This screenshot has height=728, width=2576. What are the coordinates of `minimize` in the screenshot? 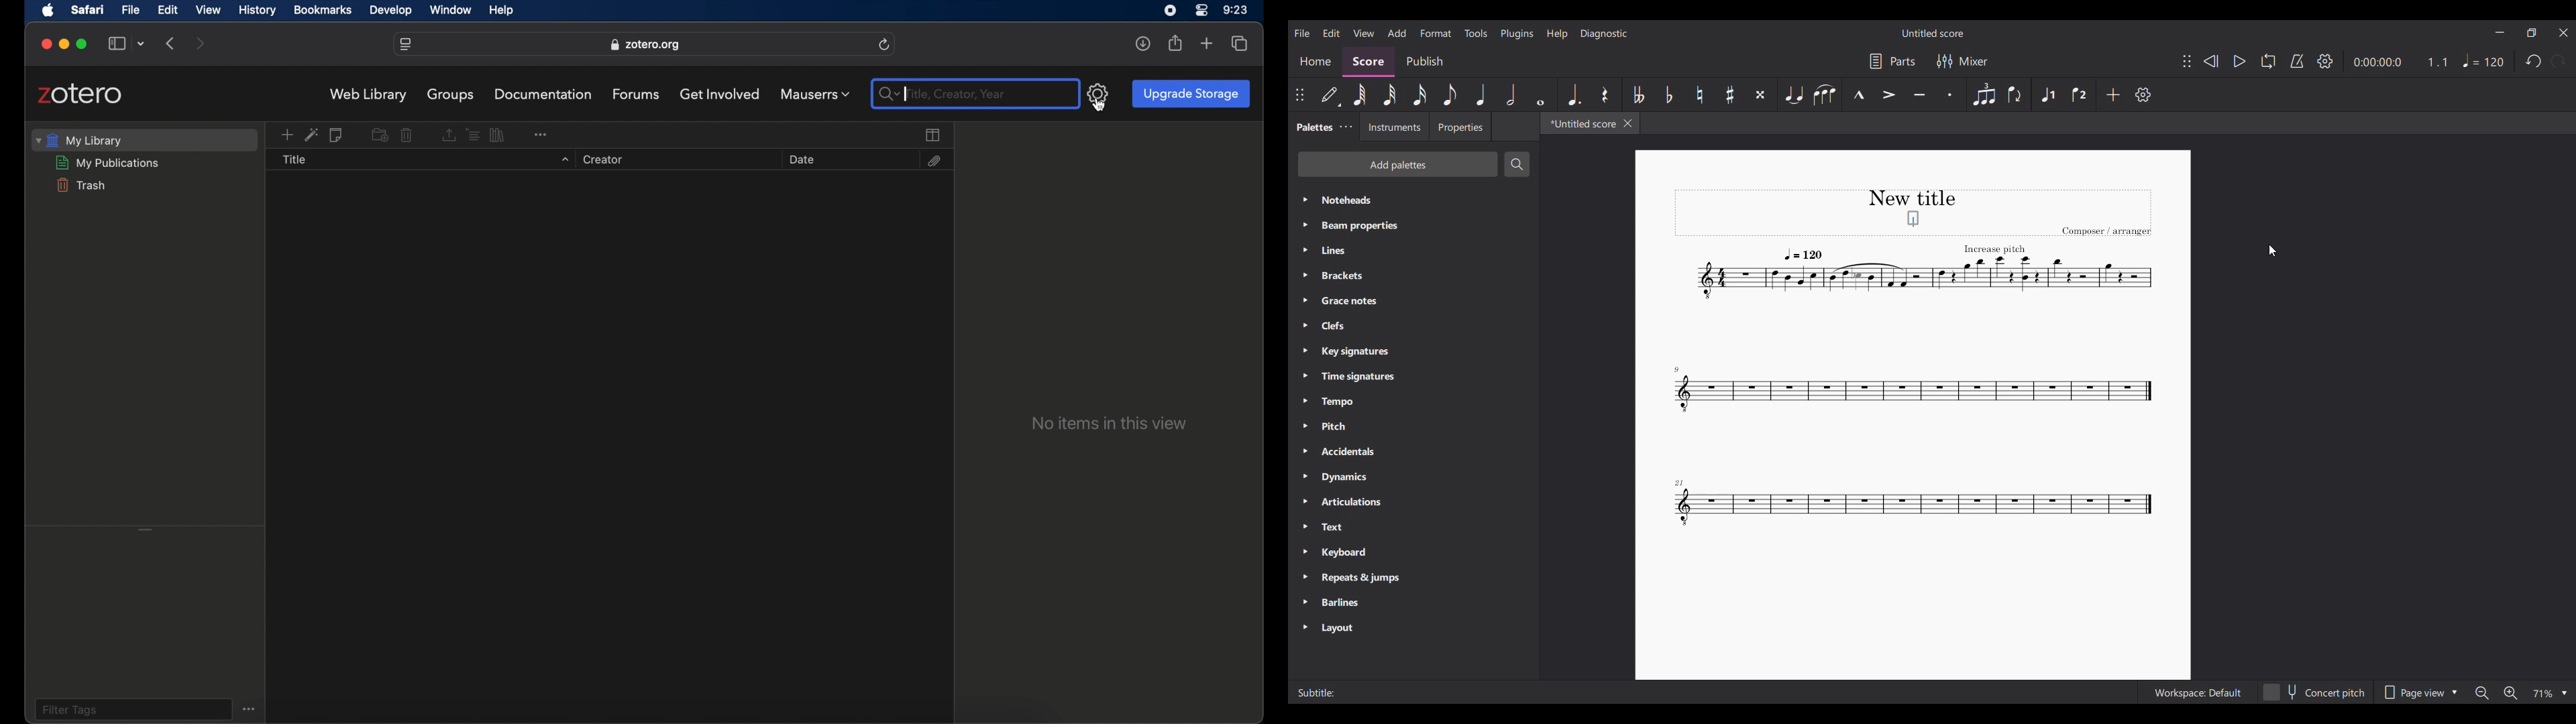 It's located at (63, 44).